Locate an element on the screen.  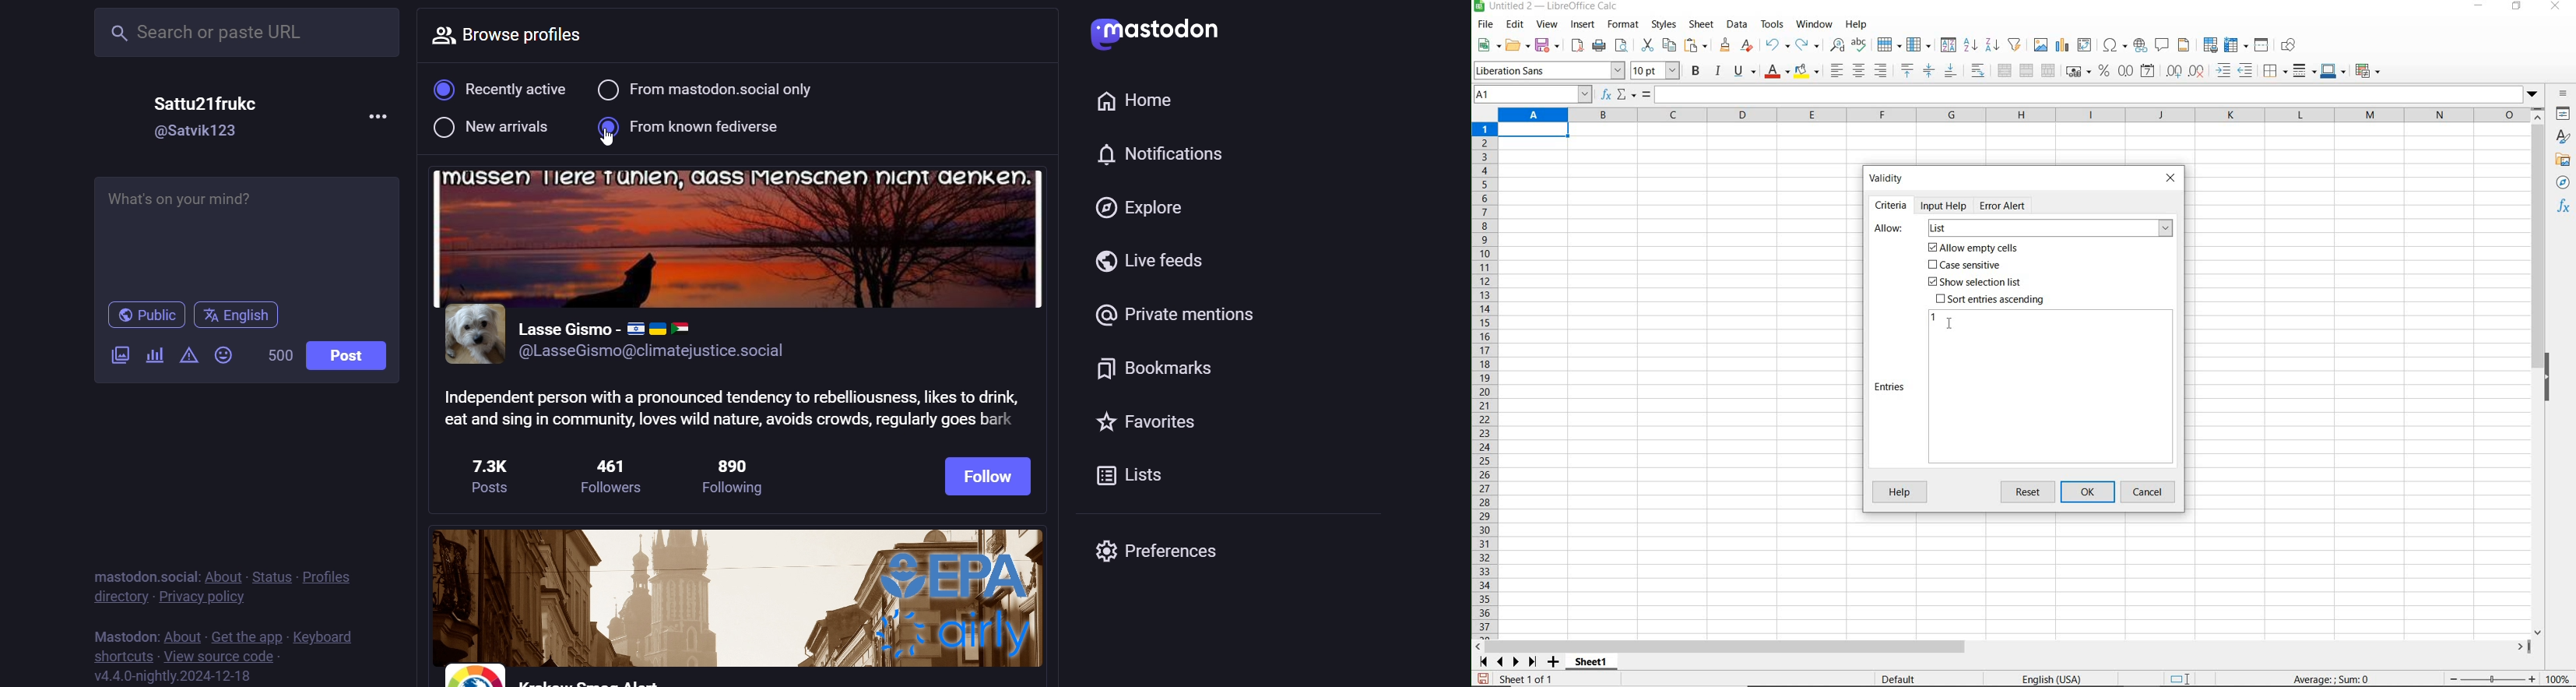
align right is located at coordinates (1882, 70).